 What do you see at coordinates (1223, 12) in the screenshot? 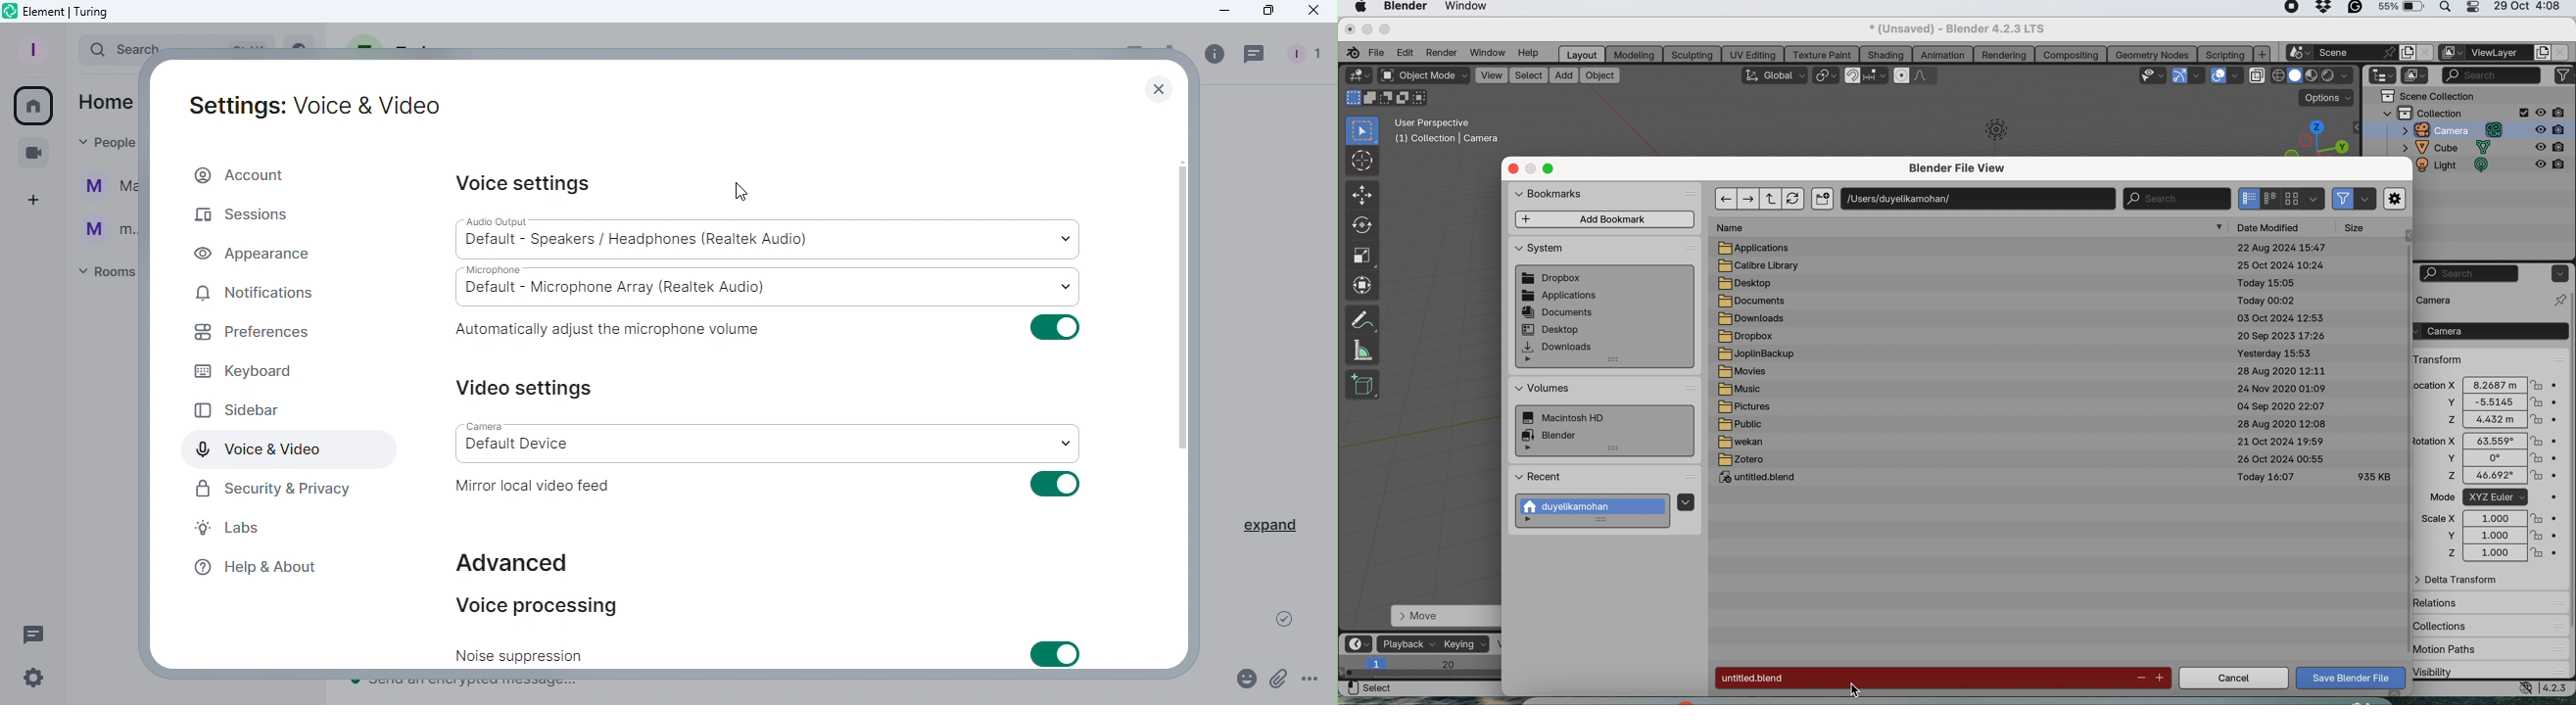
I see `Minimize` at bounding box center [1223, 12].